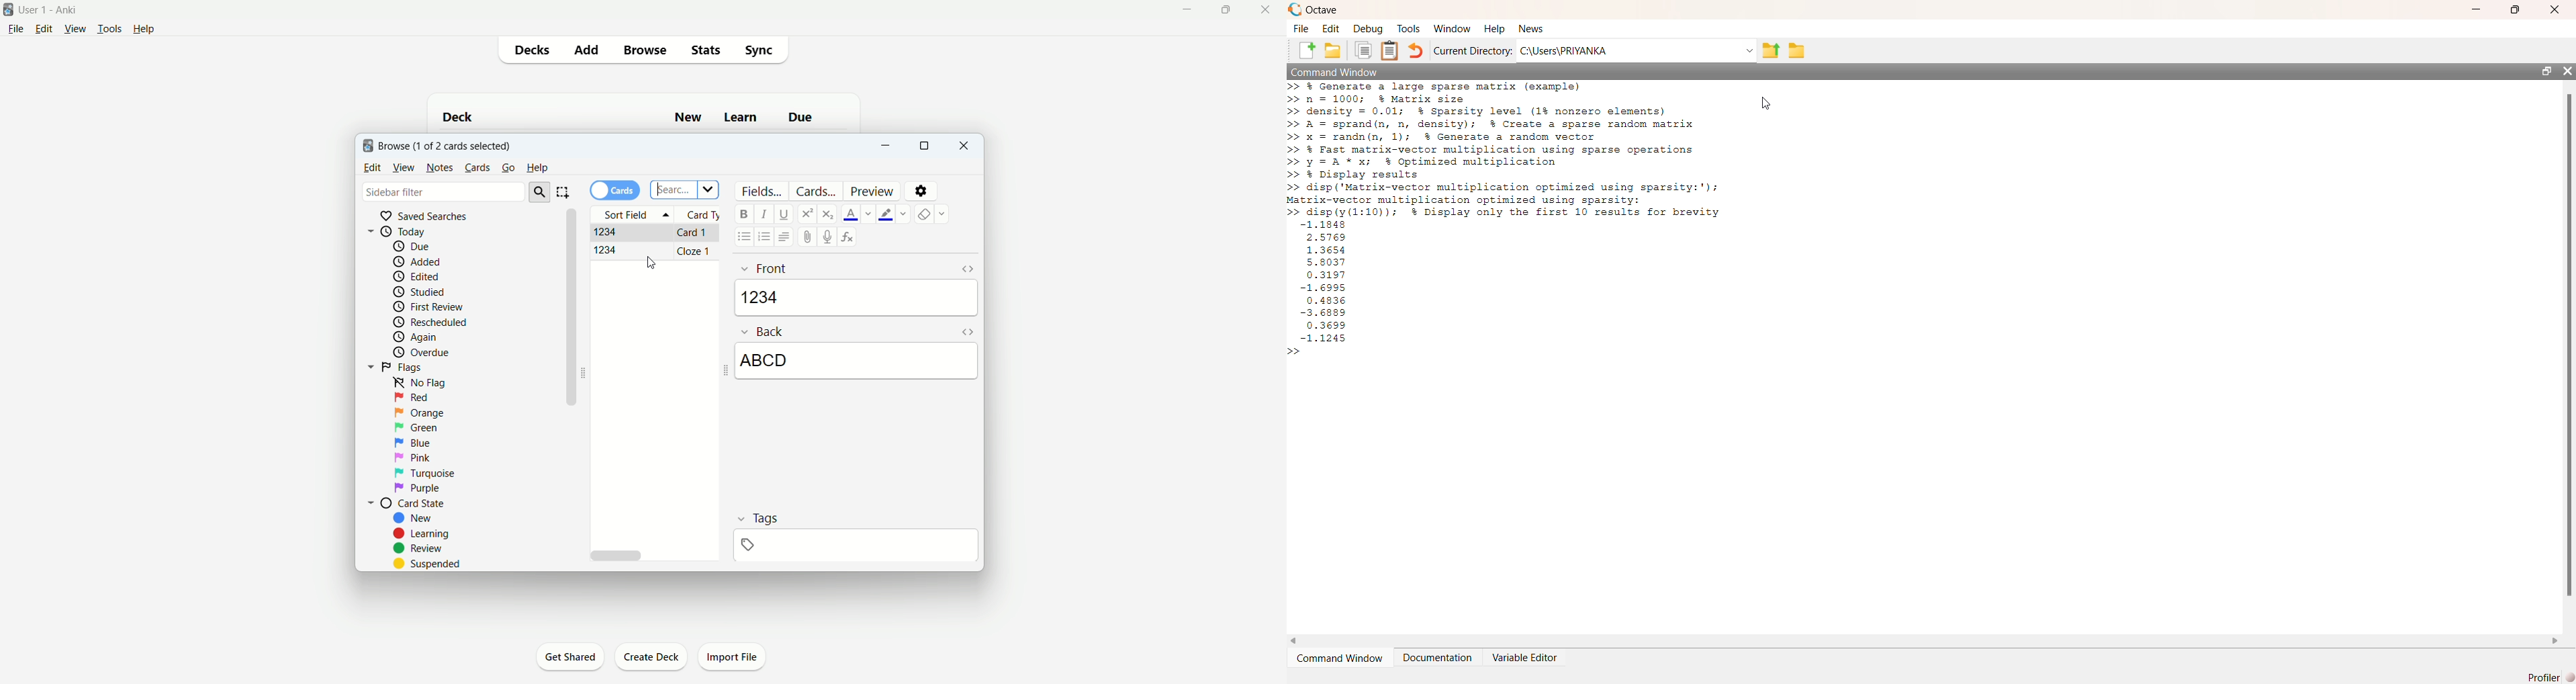 This screenshot has height=700, width=2576. What do you see at coordinates (2567, 345) in the screenshot?
I see `scrollbar` at bounding box center [2567, 345].